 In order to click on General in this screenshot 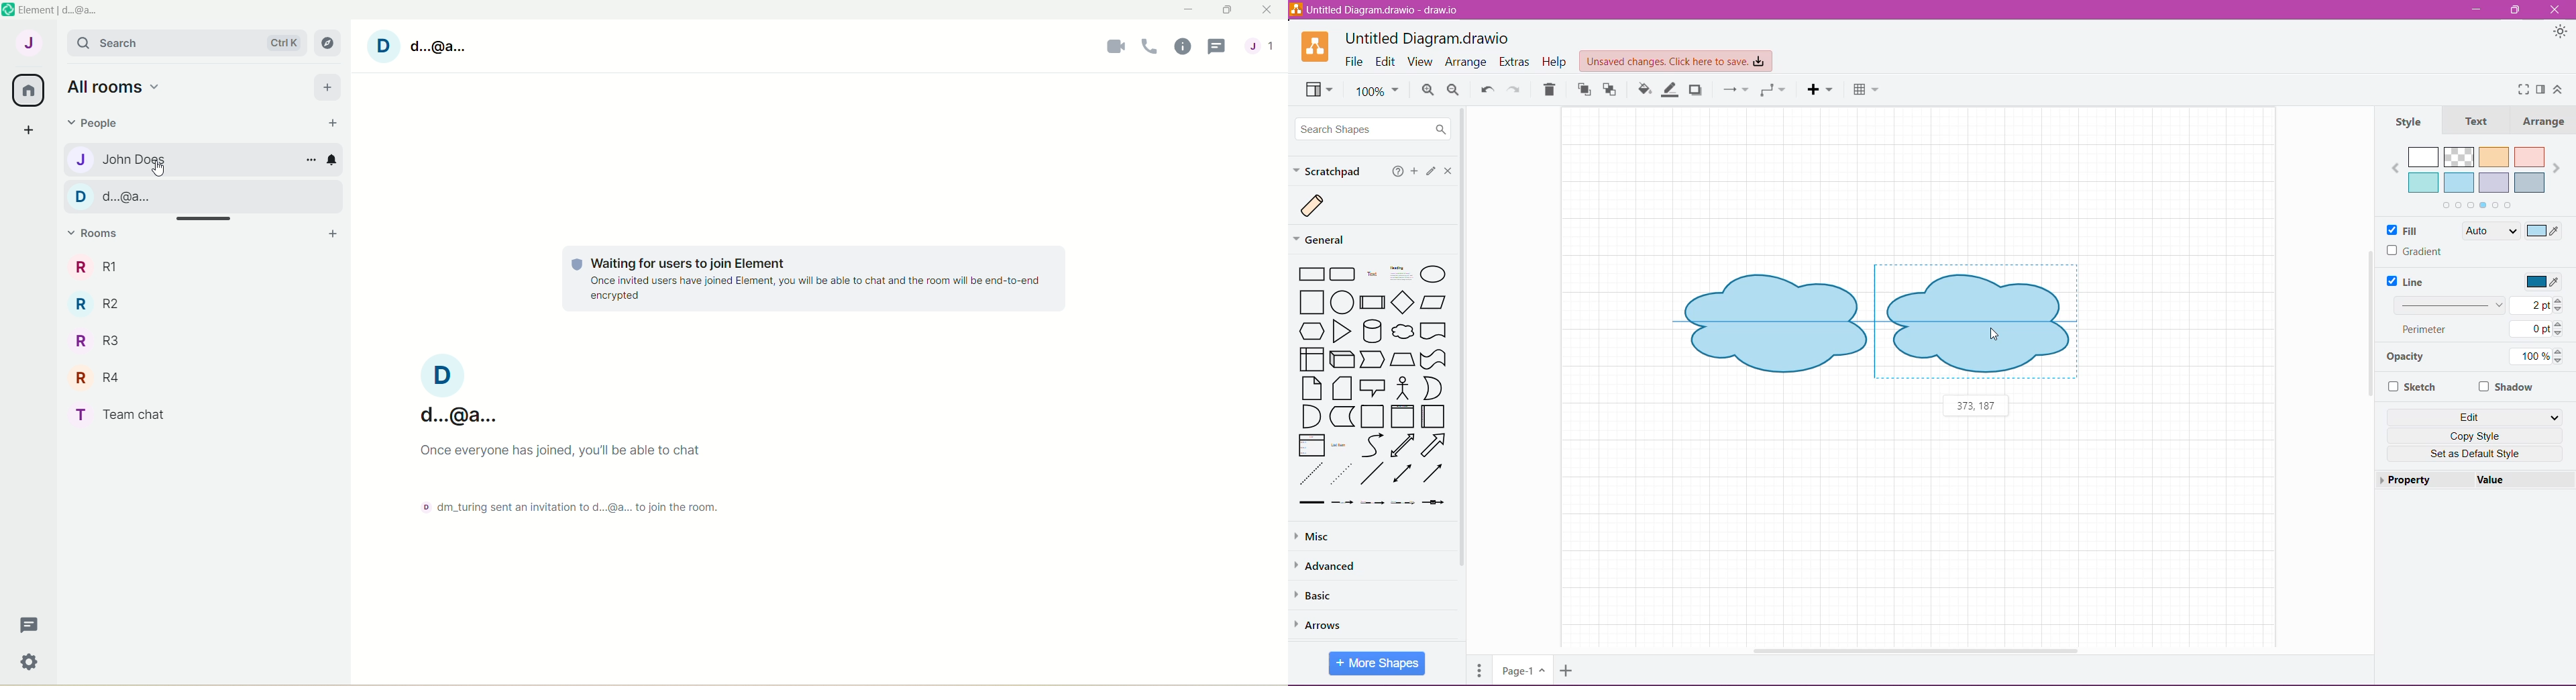, I will do `click(1327, 239)`.